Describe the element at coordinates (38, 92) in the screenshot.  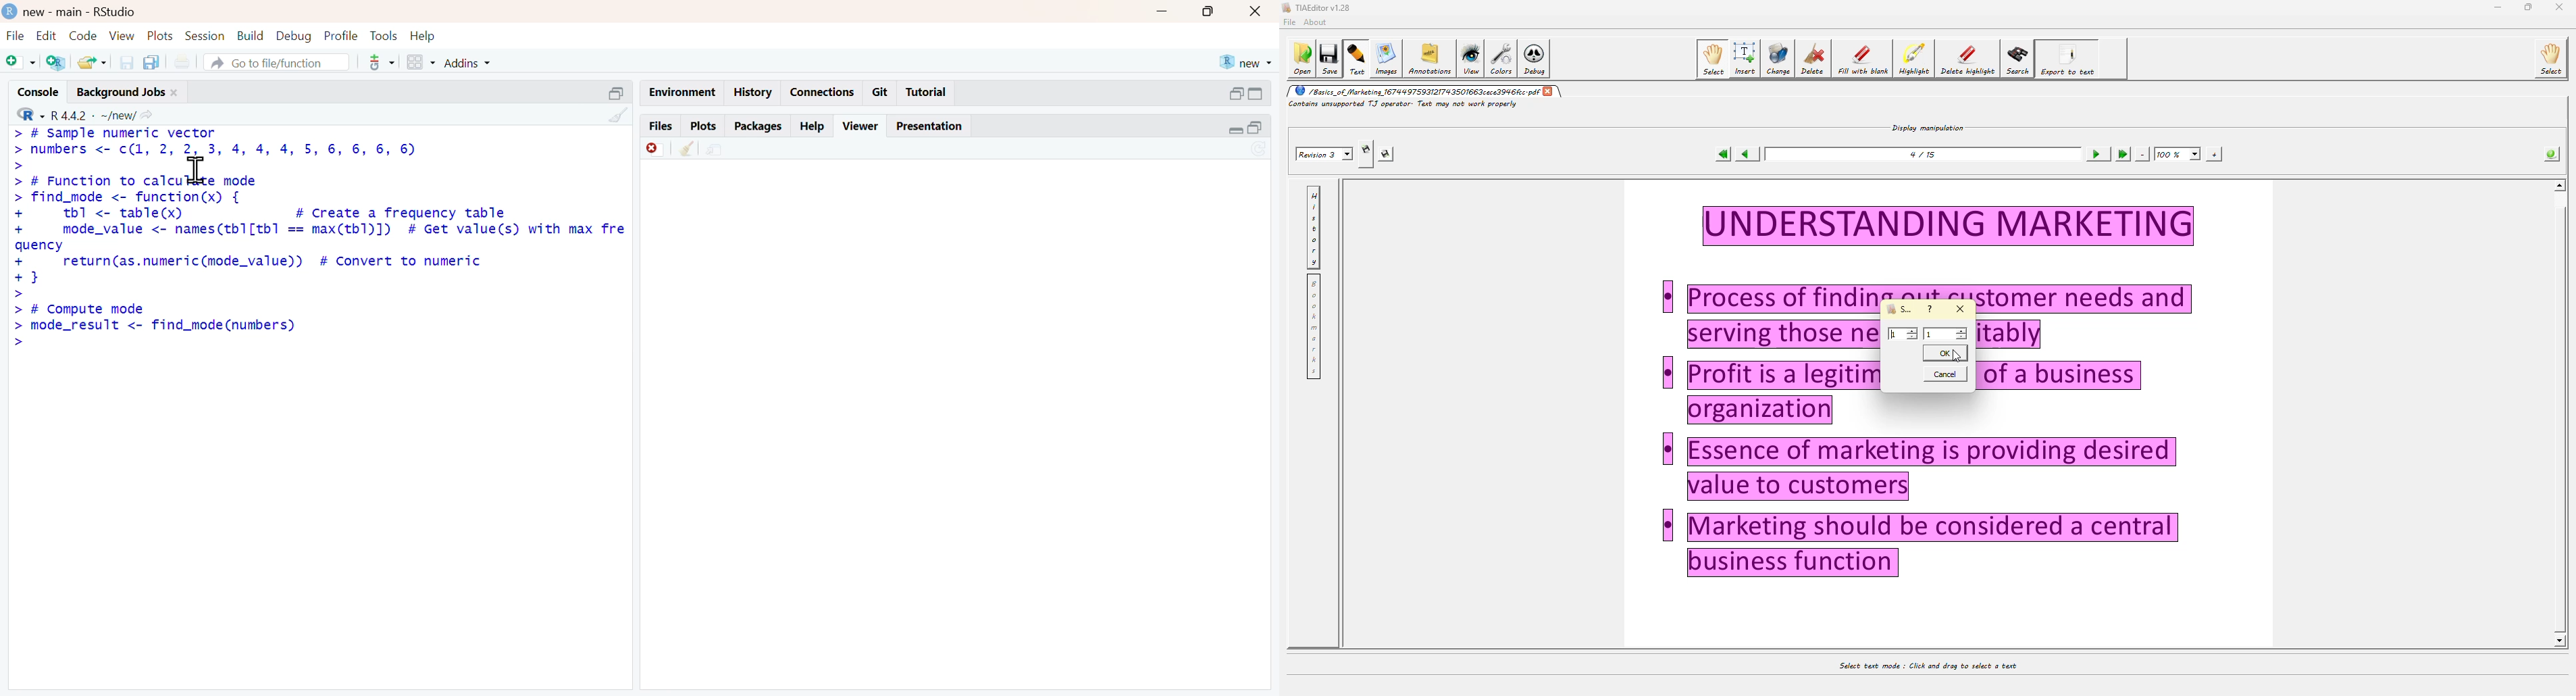
I see `console` at that location.